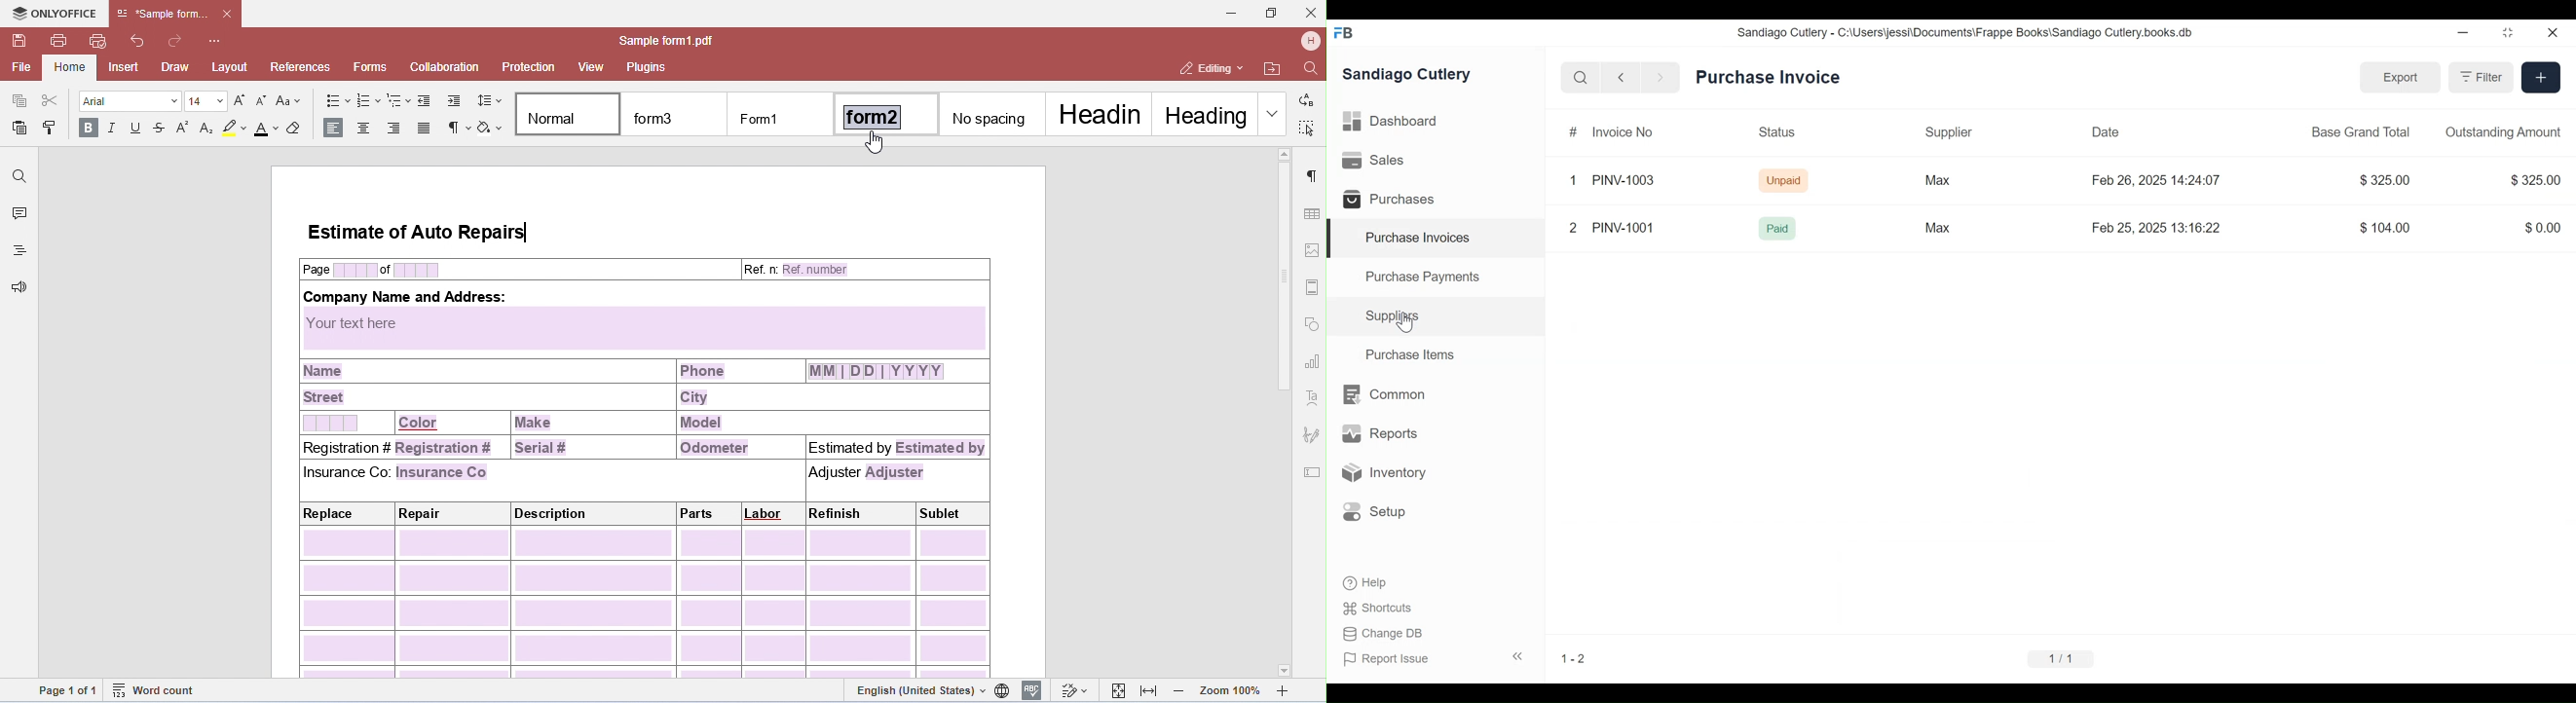 Image resolution: width=2576 pixels, height=728 pixels. I want to click on Supplier, so click(1948, 128).